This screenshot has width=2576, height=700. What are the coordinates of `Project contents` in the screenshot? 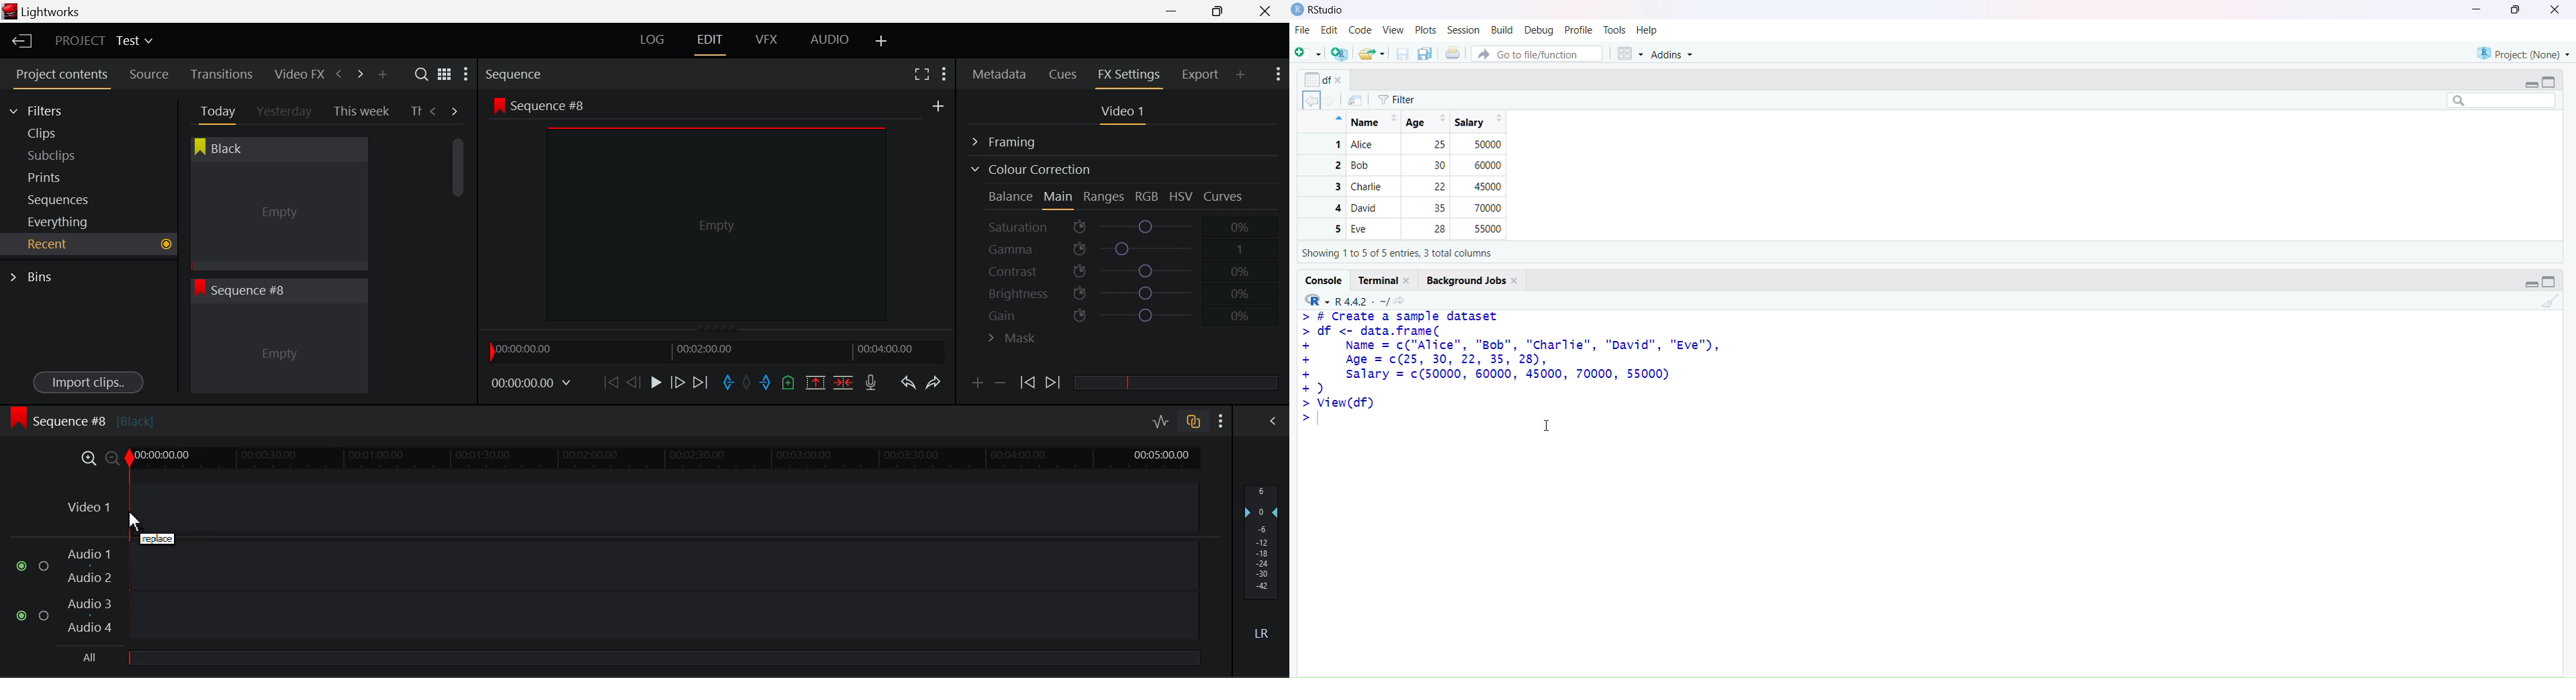 It's located at (61, 77).